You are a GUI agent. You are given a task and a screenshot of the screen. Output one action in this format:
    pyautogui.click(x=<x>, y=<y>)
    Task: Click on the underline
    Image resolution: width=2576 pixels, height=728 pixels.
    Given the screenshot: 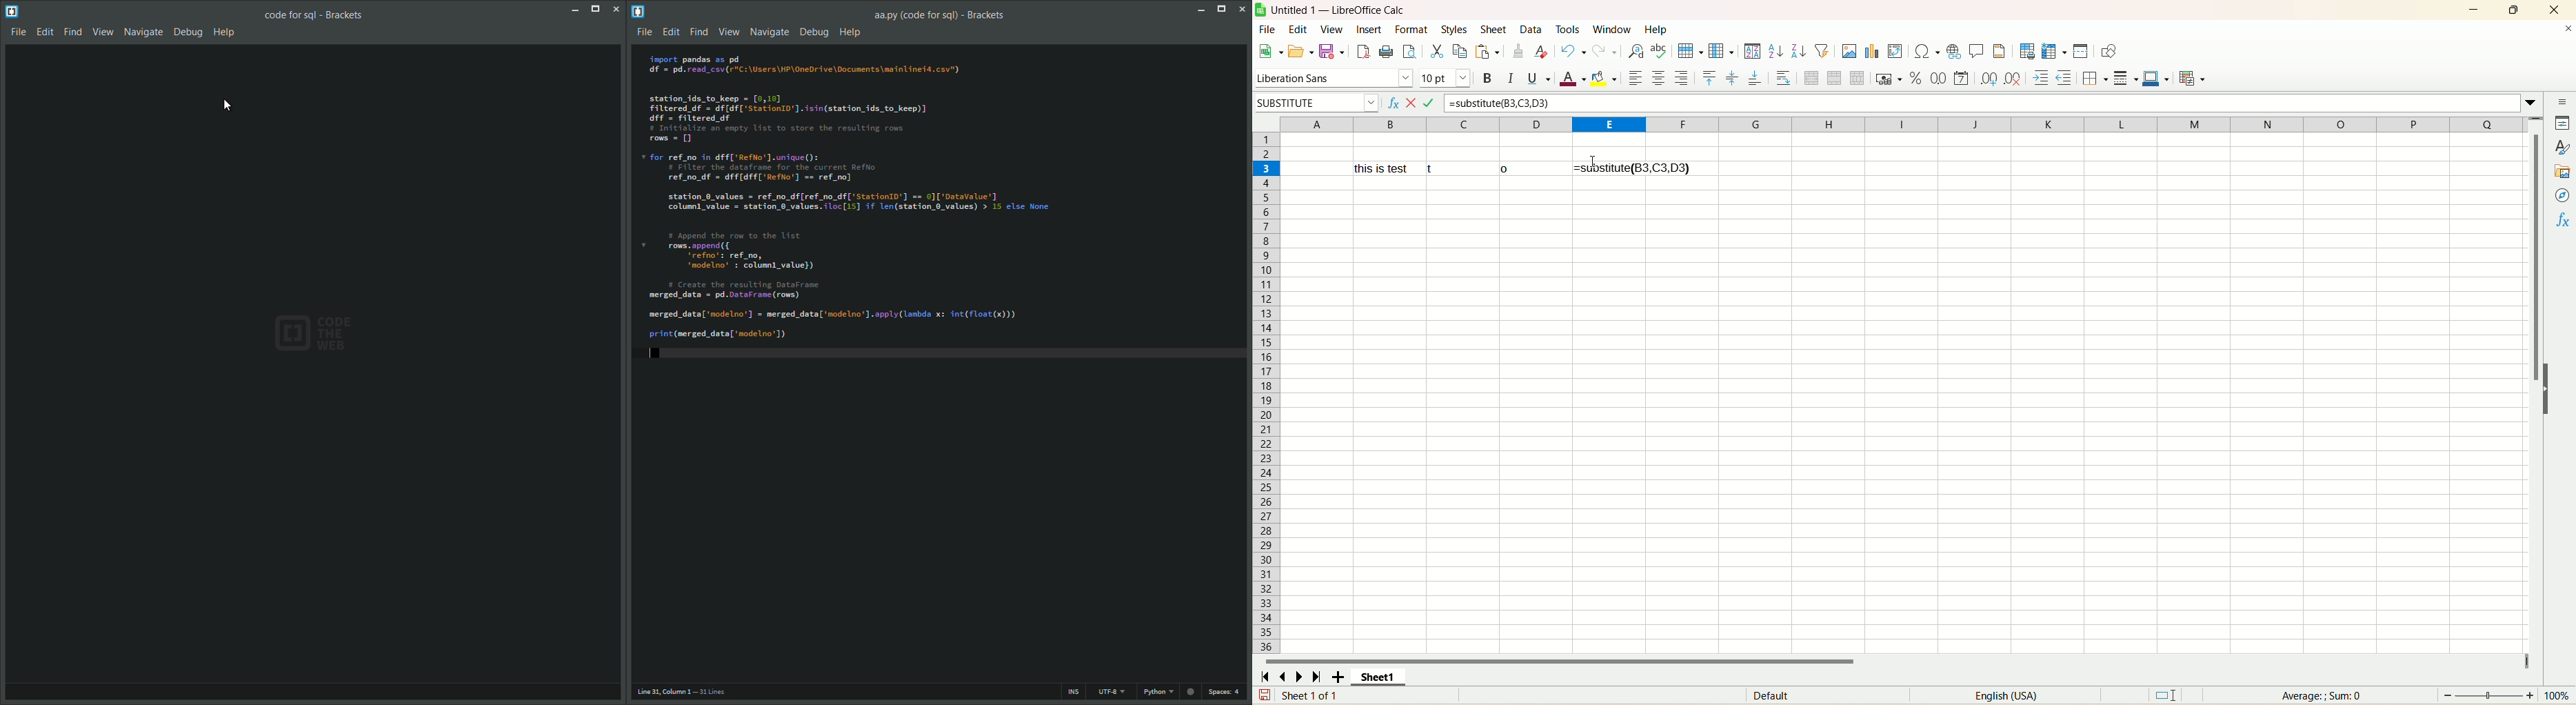 What is the action you would take?
    pyautogui.click(x=1537, y=79)
    